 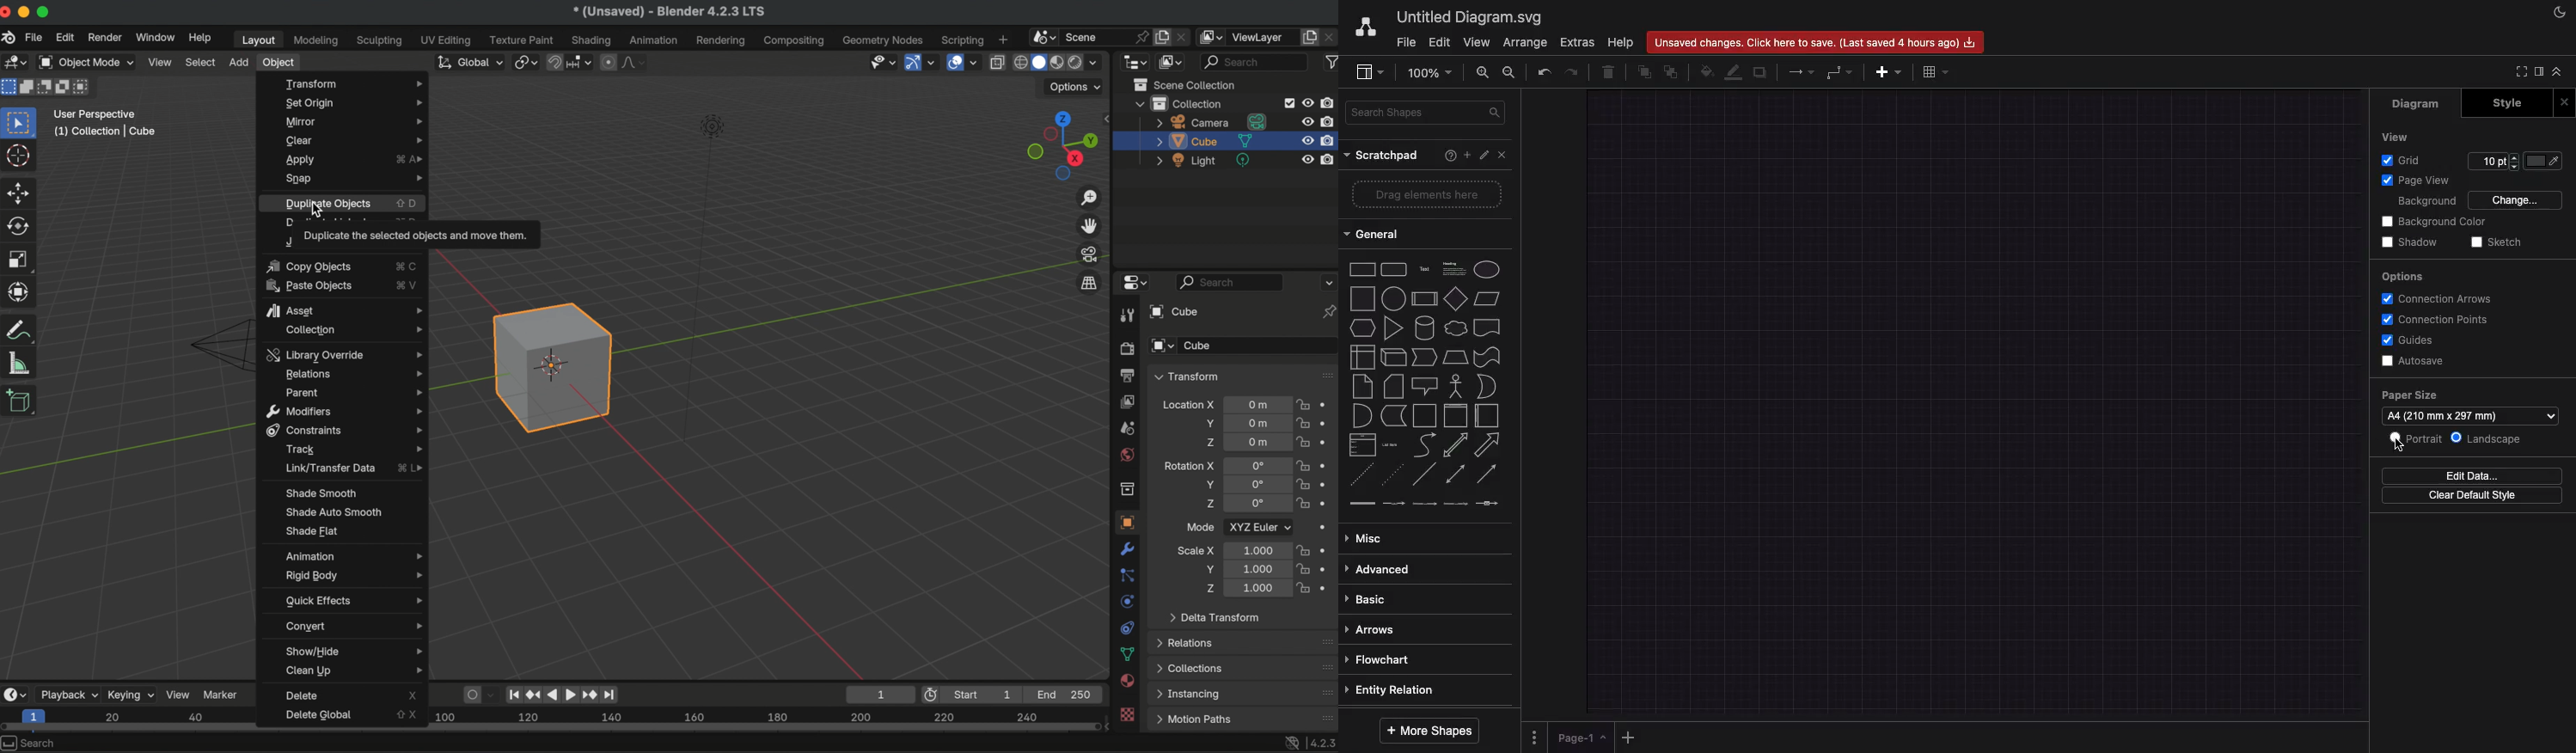 What do you see at coordinates (1263, 37) in the screenshot?
I see `view layer` at bounding box center [1263, 37].